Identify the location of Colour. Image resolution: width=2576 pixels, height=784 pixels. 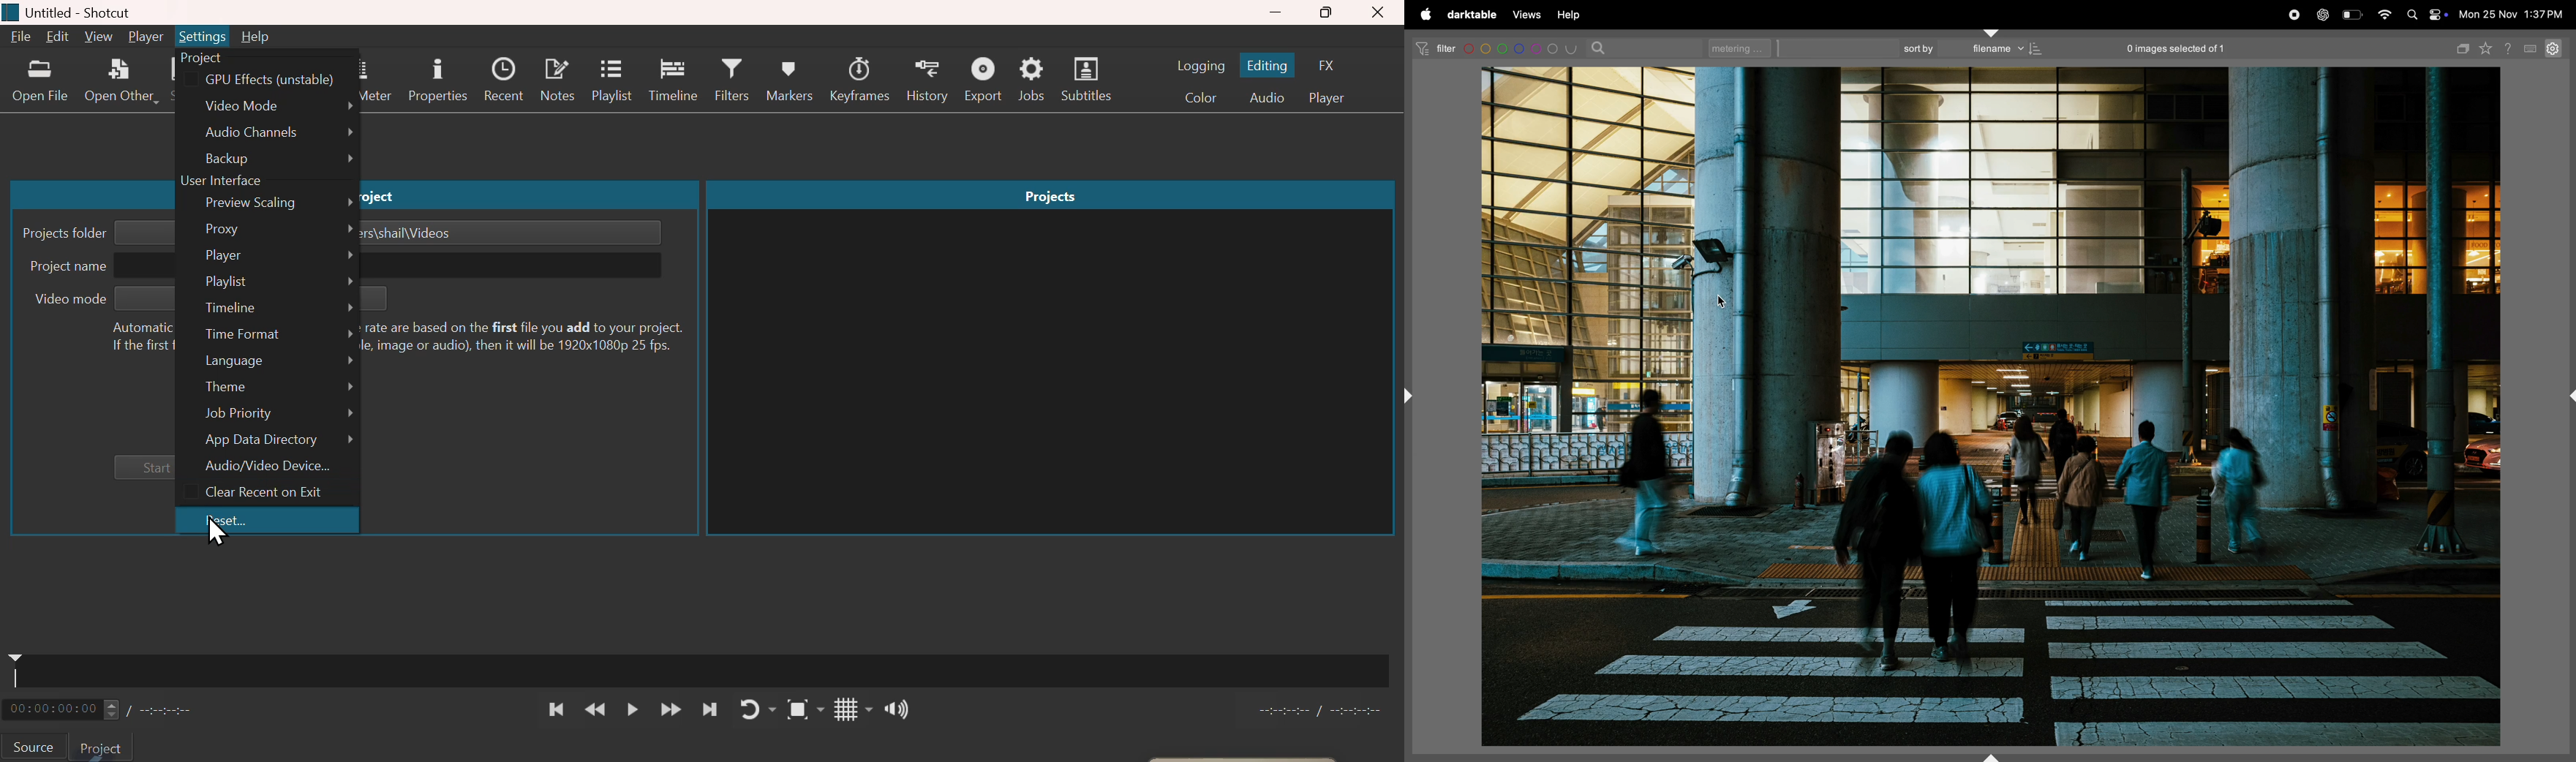
(1200, 99).